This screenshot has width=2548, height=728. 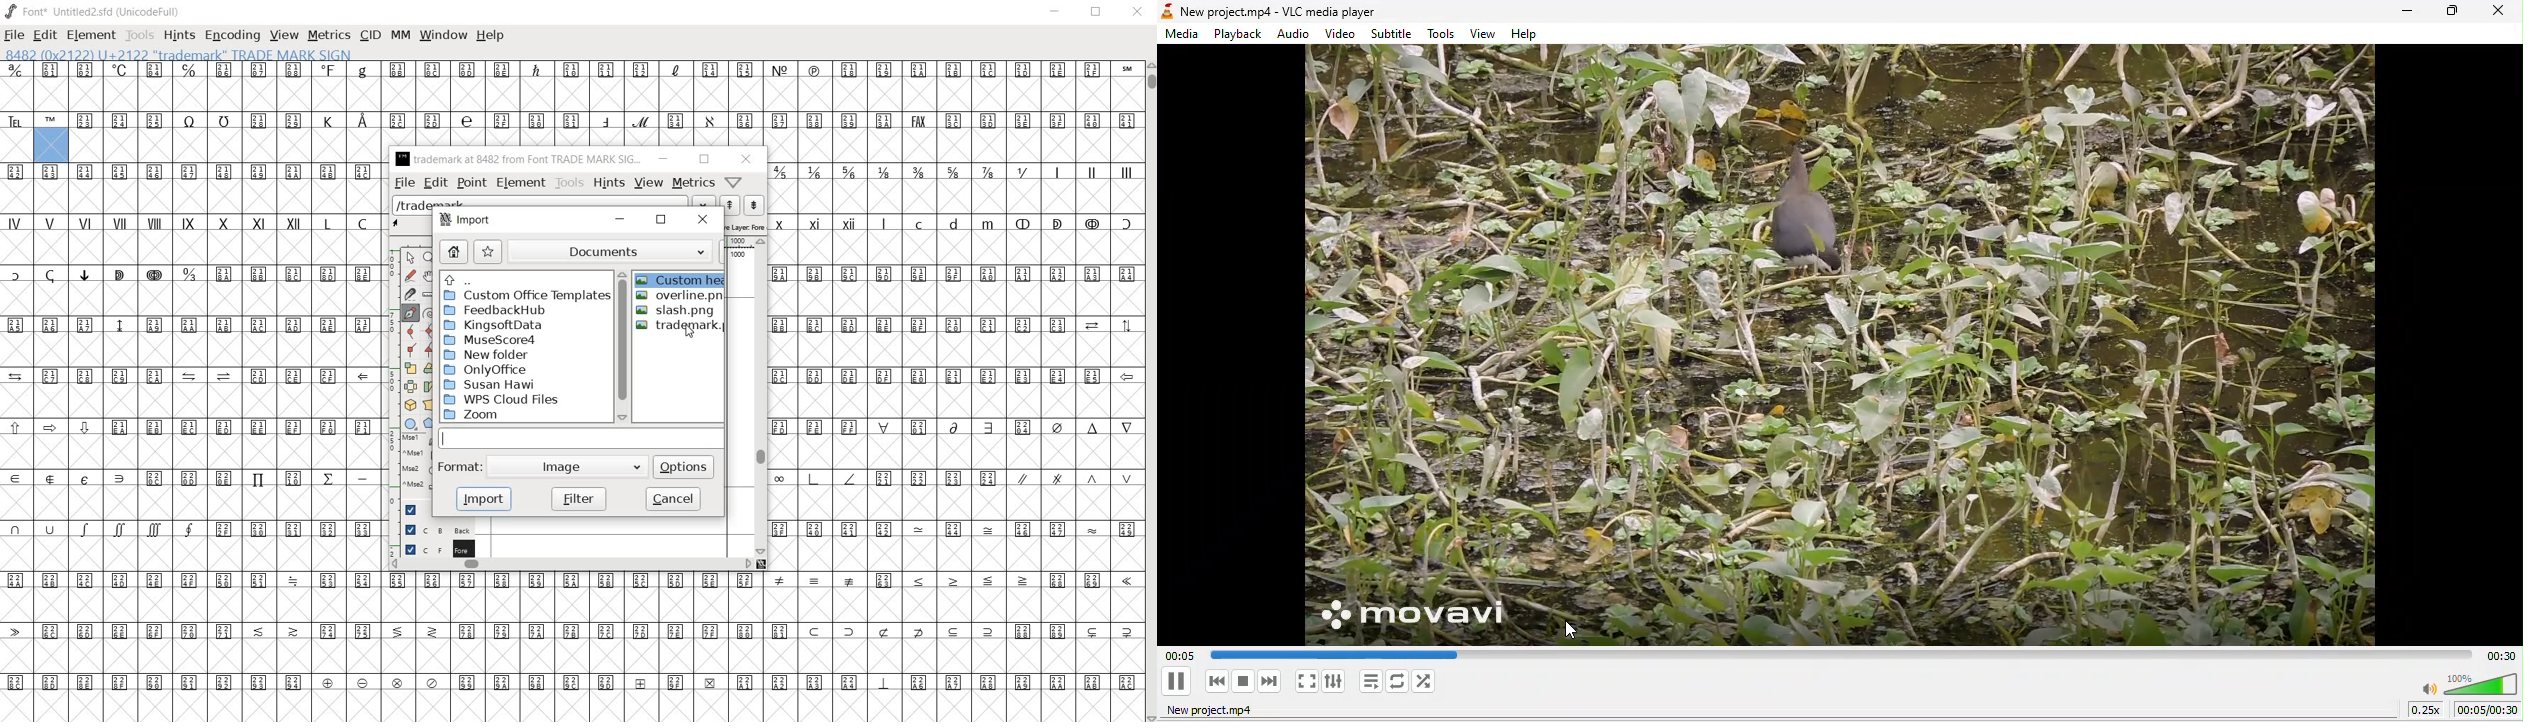 I want to click on cursor, so click(x=689, y=332).